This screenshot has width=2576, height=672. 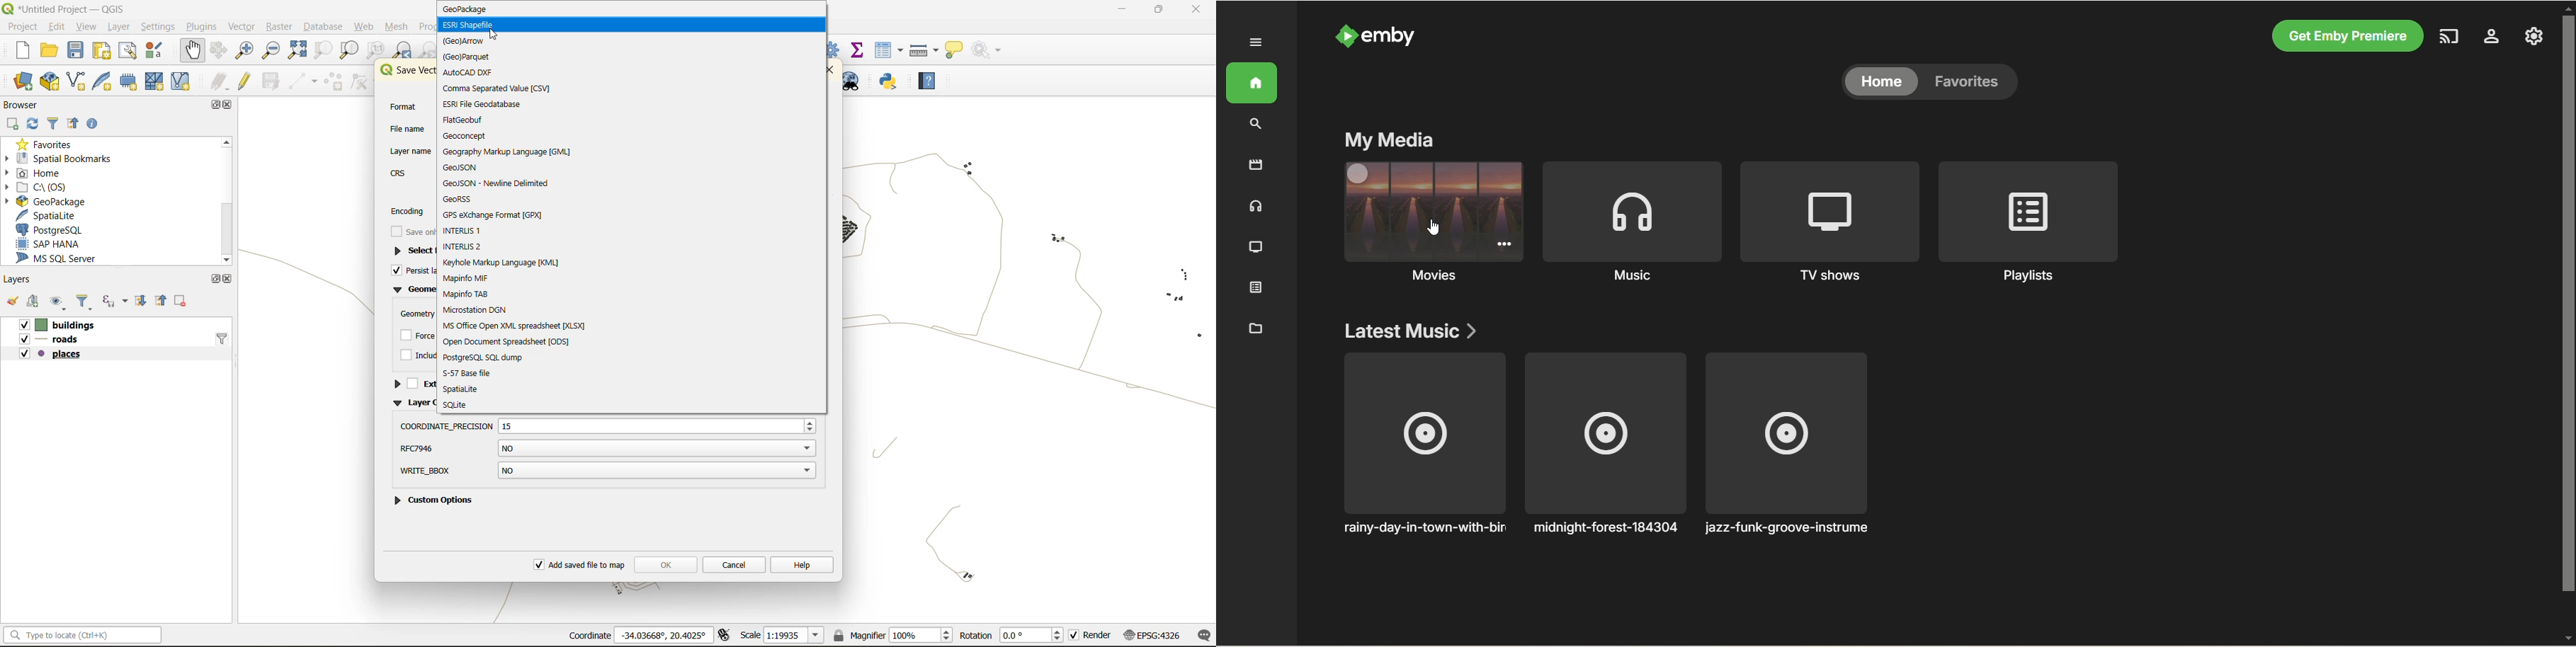 I want to click on microstation dgn, so click(x=475, y=310).